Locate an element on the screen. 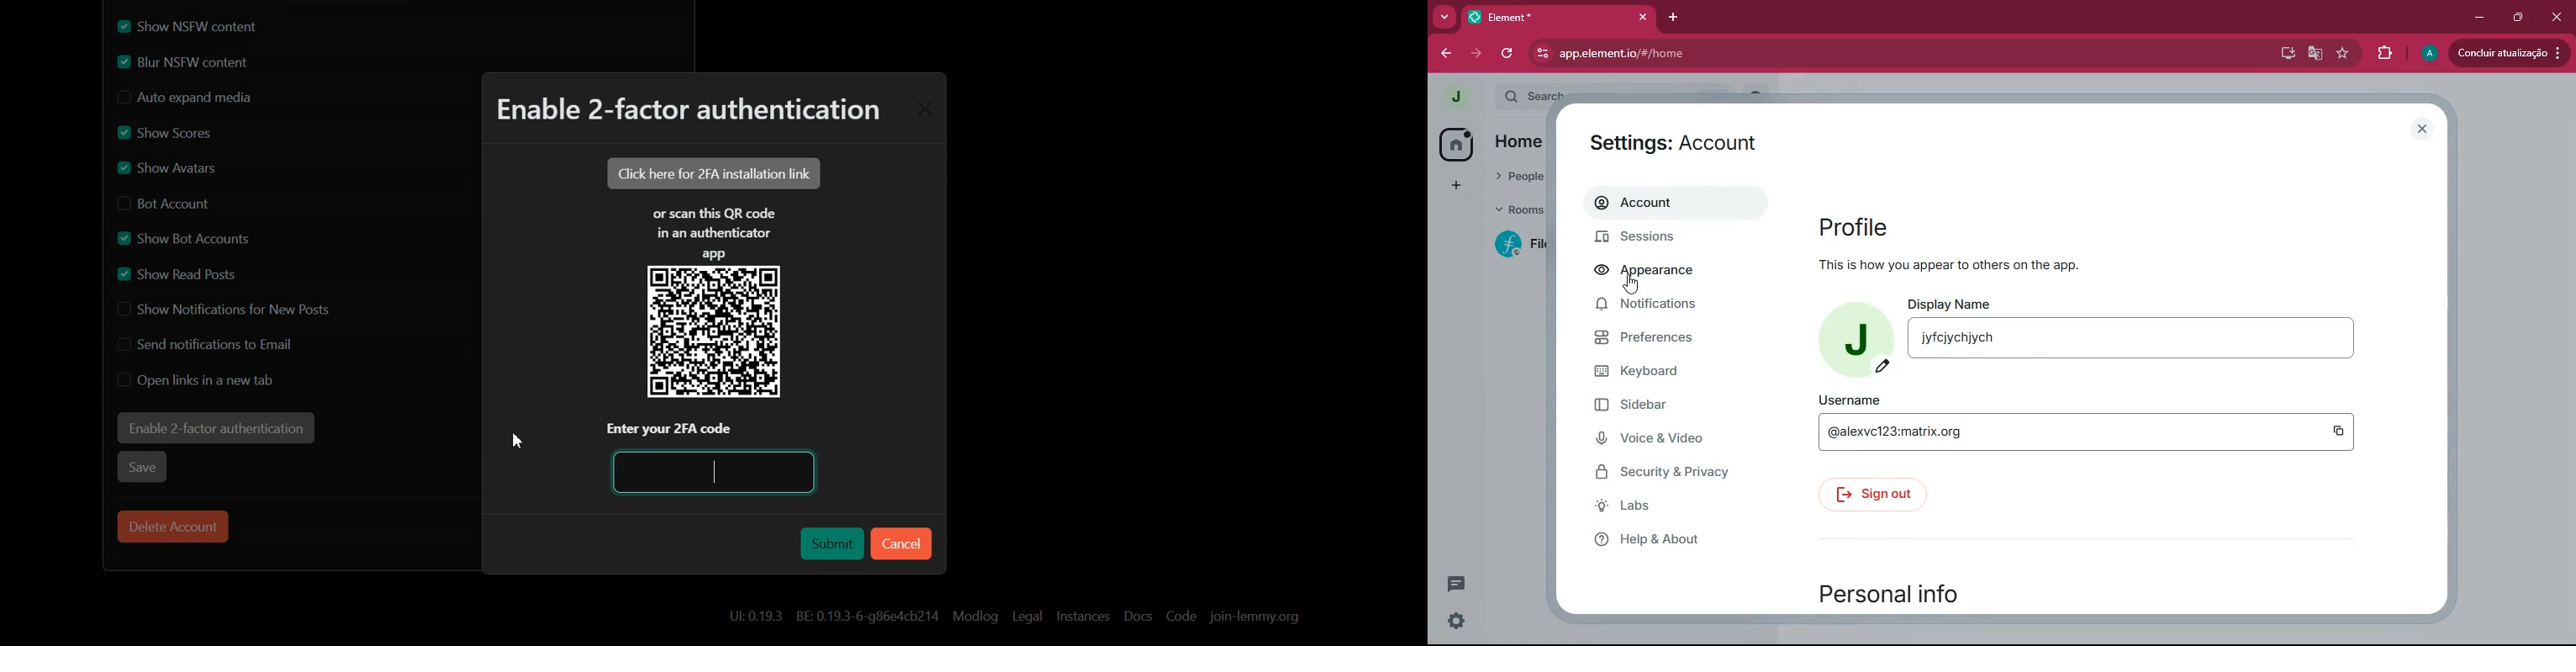  Display Name is located at coordinates (1952, 302).